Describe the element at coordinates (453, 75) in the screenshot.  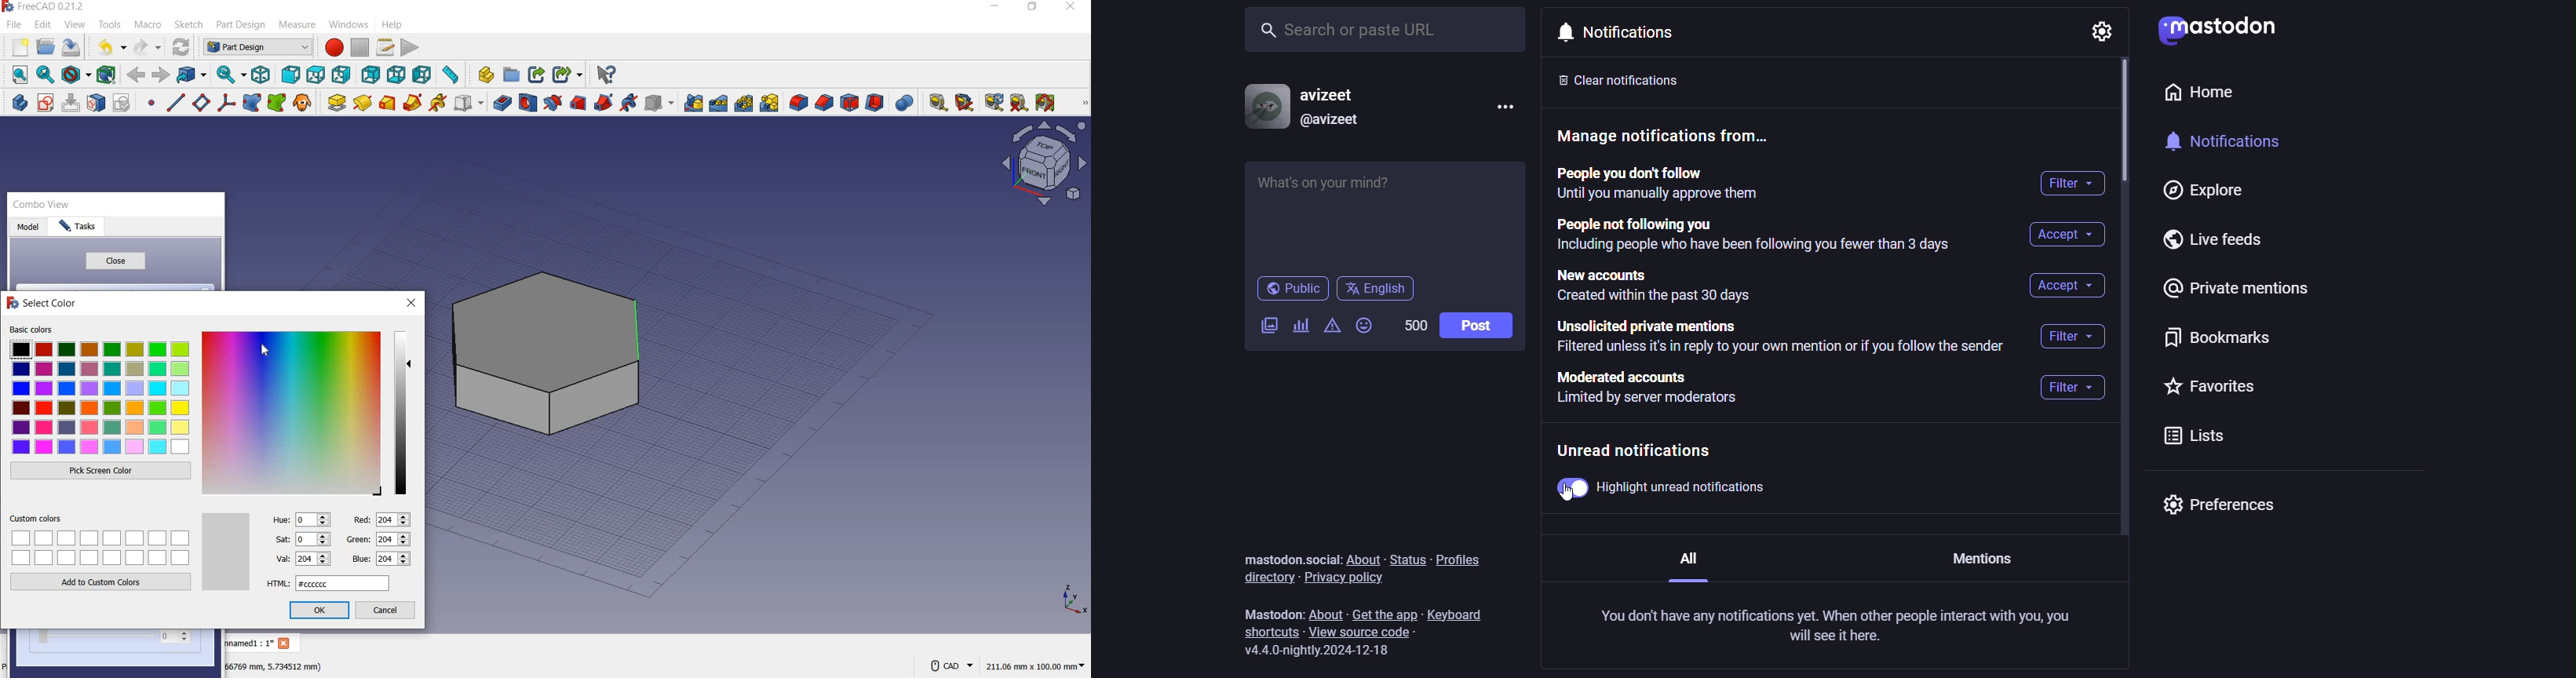
I see `measure distance` at that location.